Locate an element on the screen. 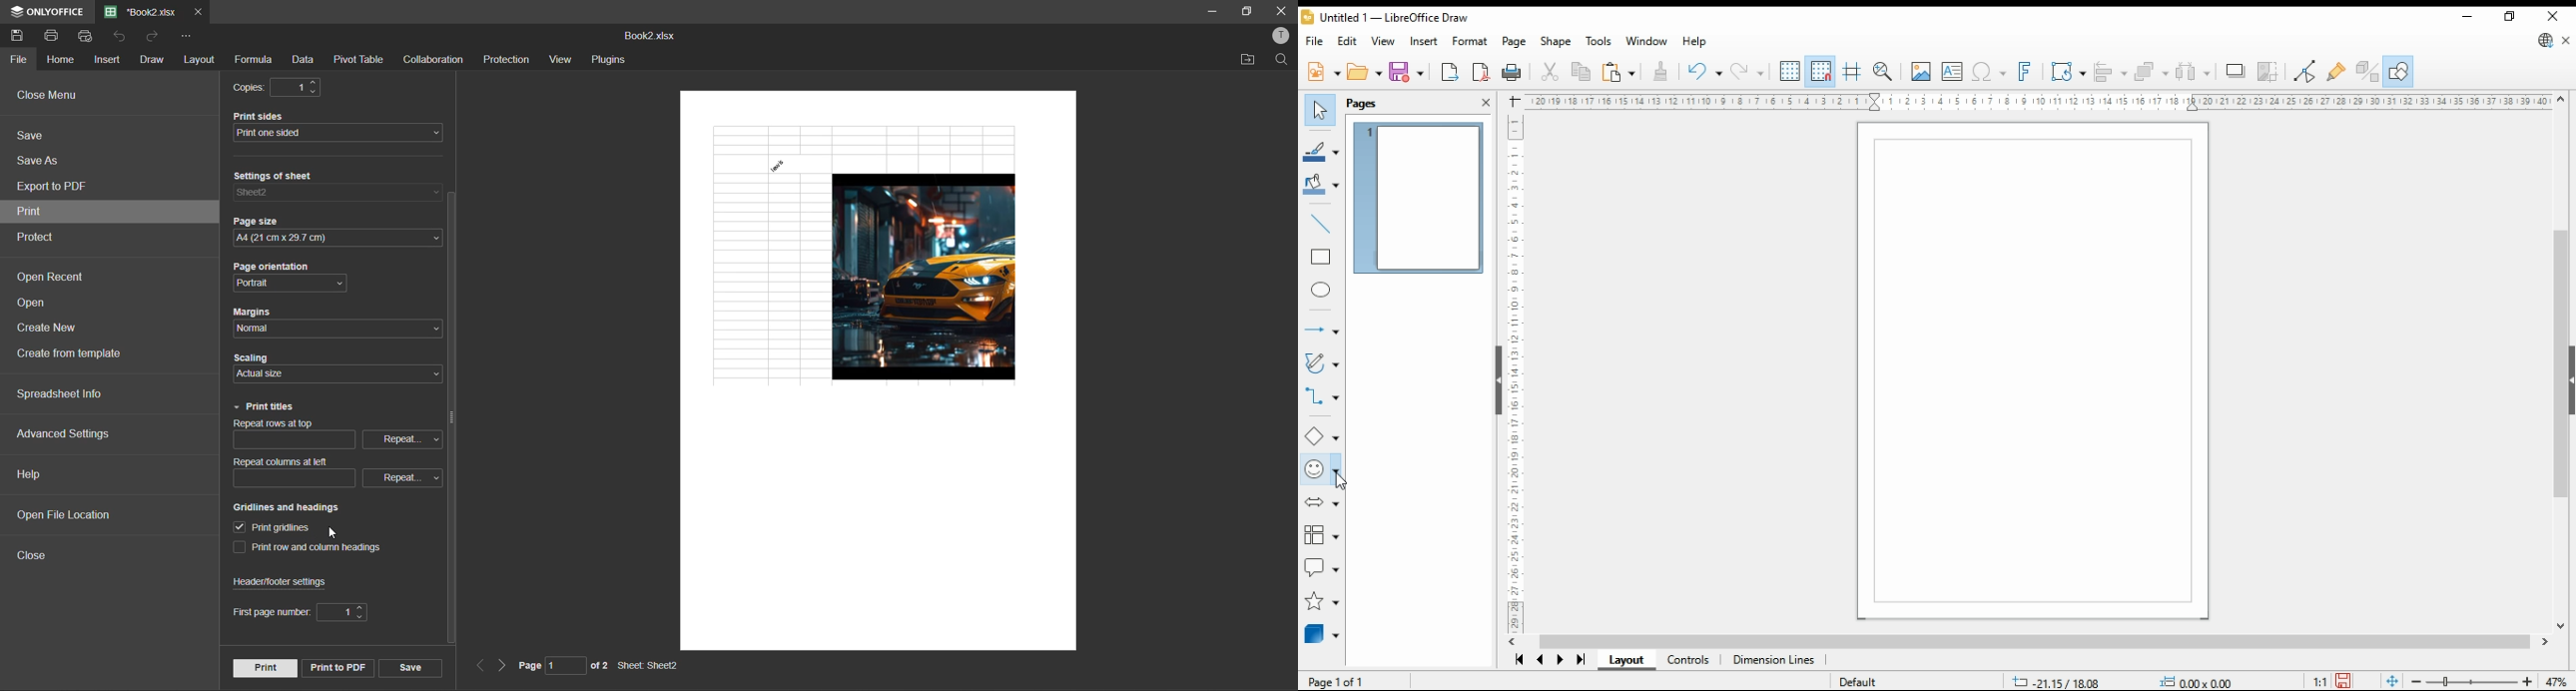  flowchart is located at coordinates (1318, 533).